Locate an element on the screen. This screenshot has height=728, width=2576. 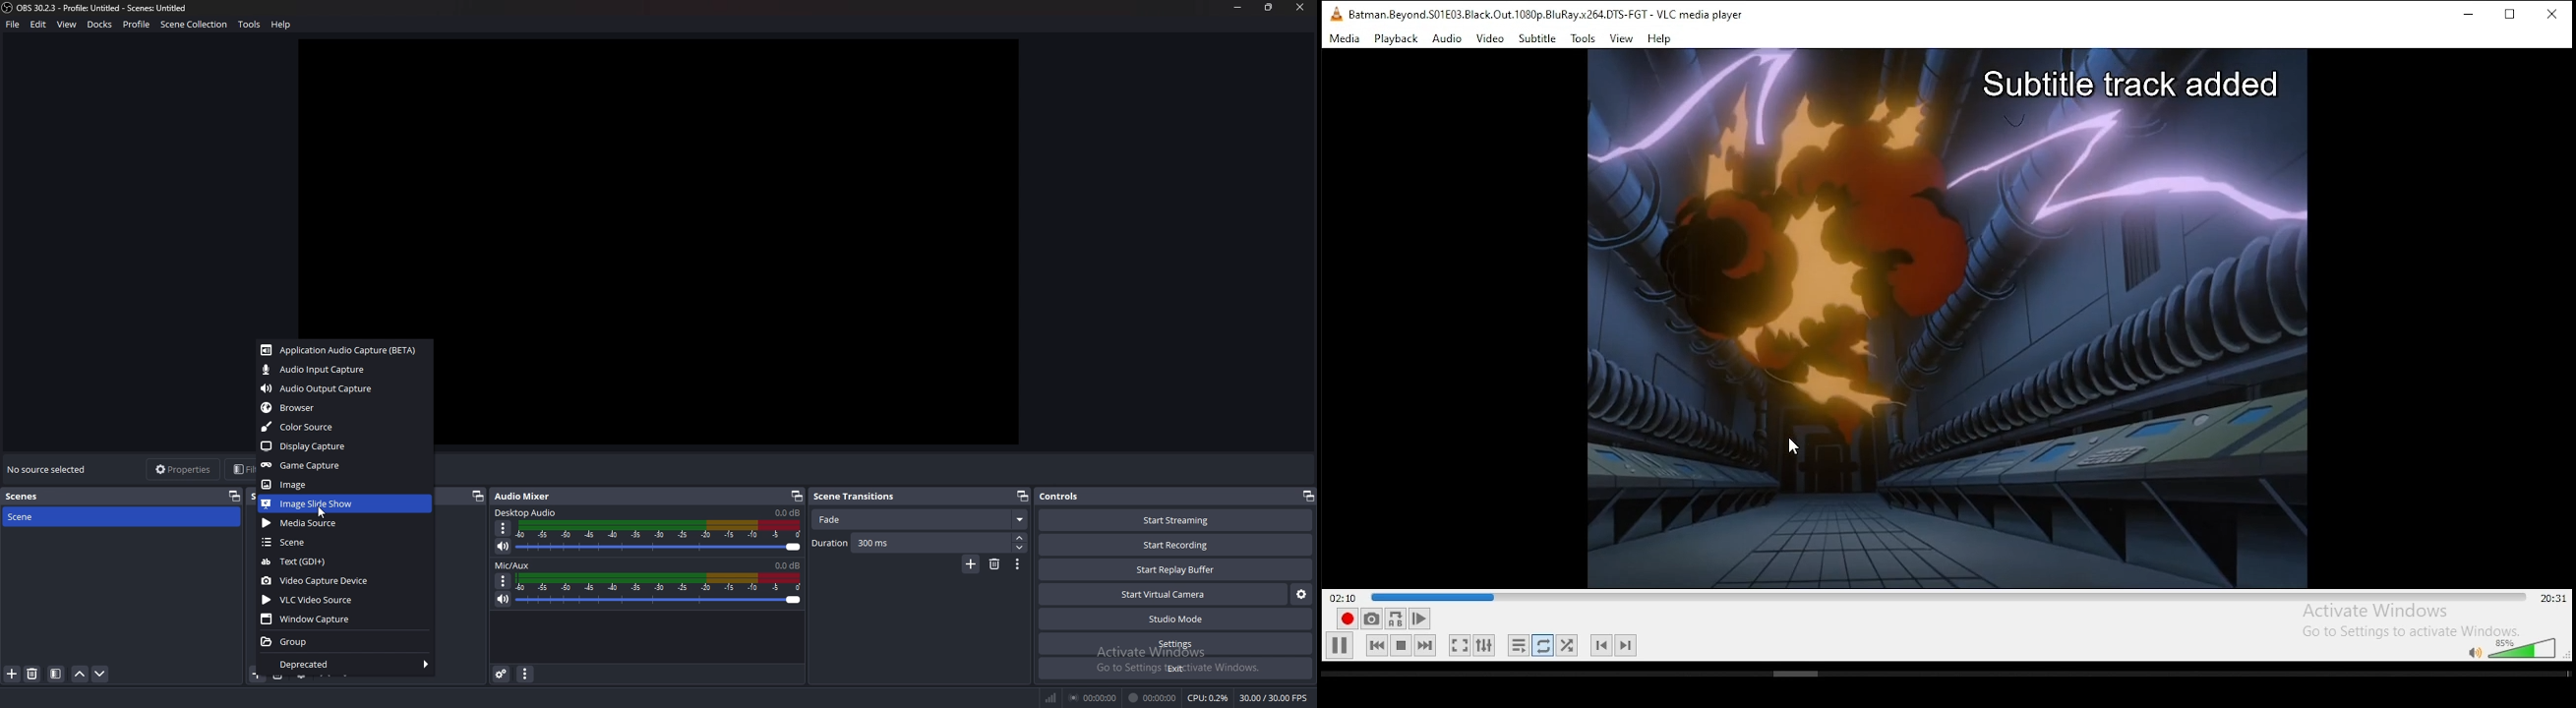
scene is located at coordinates (47, 517).